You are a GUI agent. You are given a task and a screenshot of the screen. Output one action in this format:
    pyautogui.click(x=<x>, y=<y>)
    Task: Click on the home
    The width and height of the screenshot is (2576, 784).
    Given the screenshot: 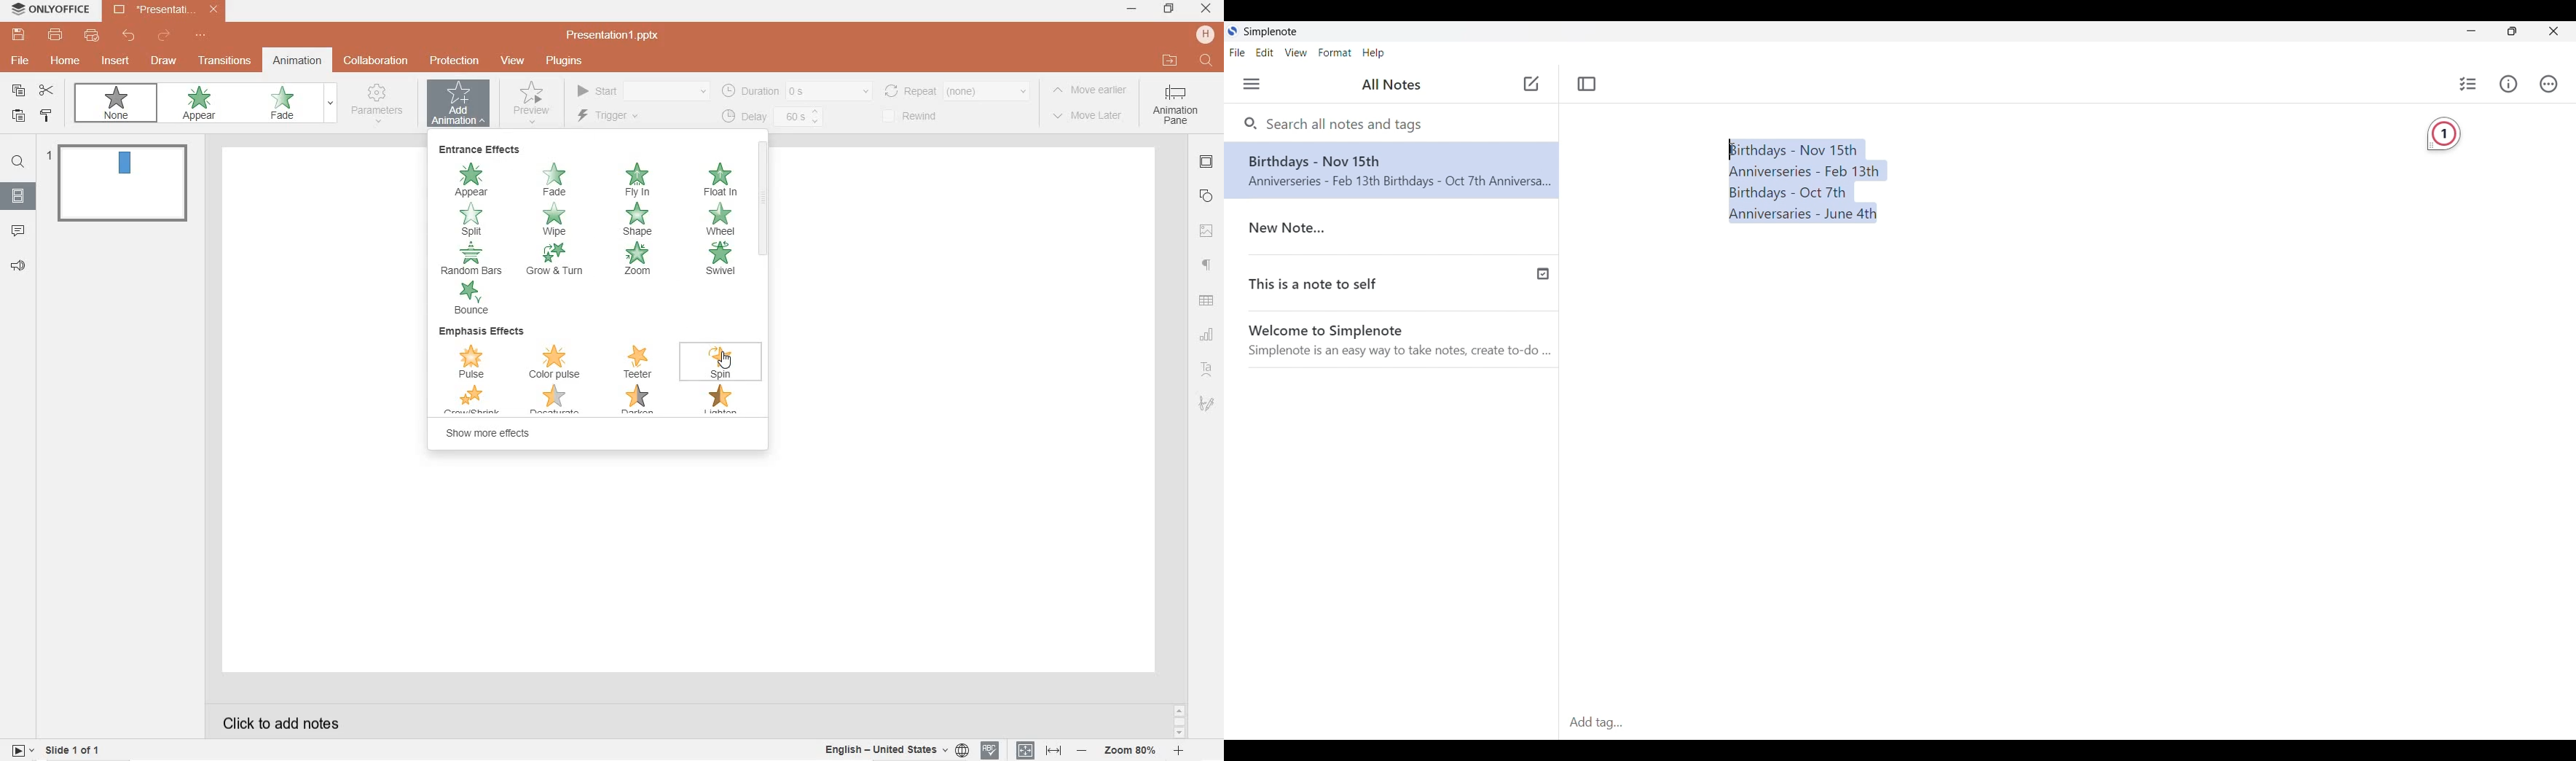 What is the action you would take?
    pyautogui.click(x=65, y=61)
    